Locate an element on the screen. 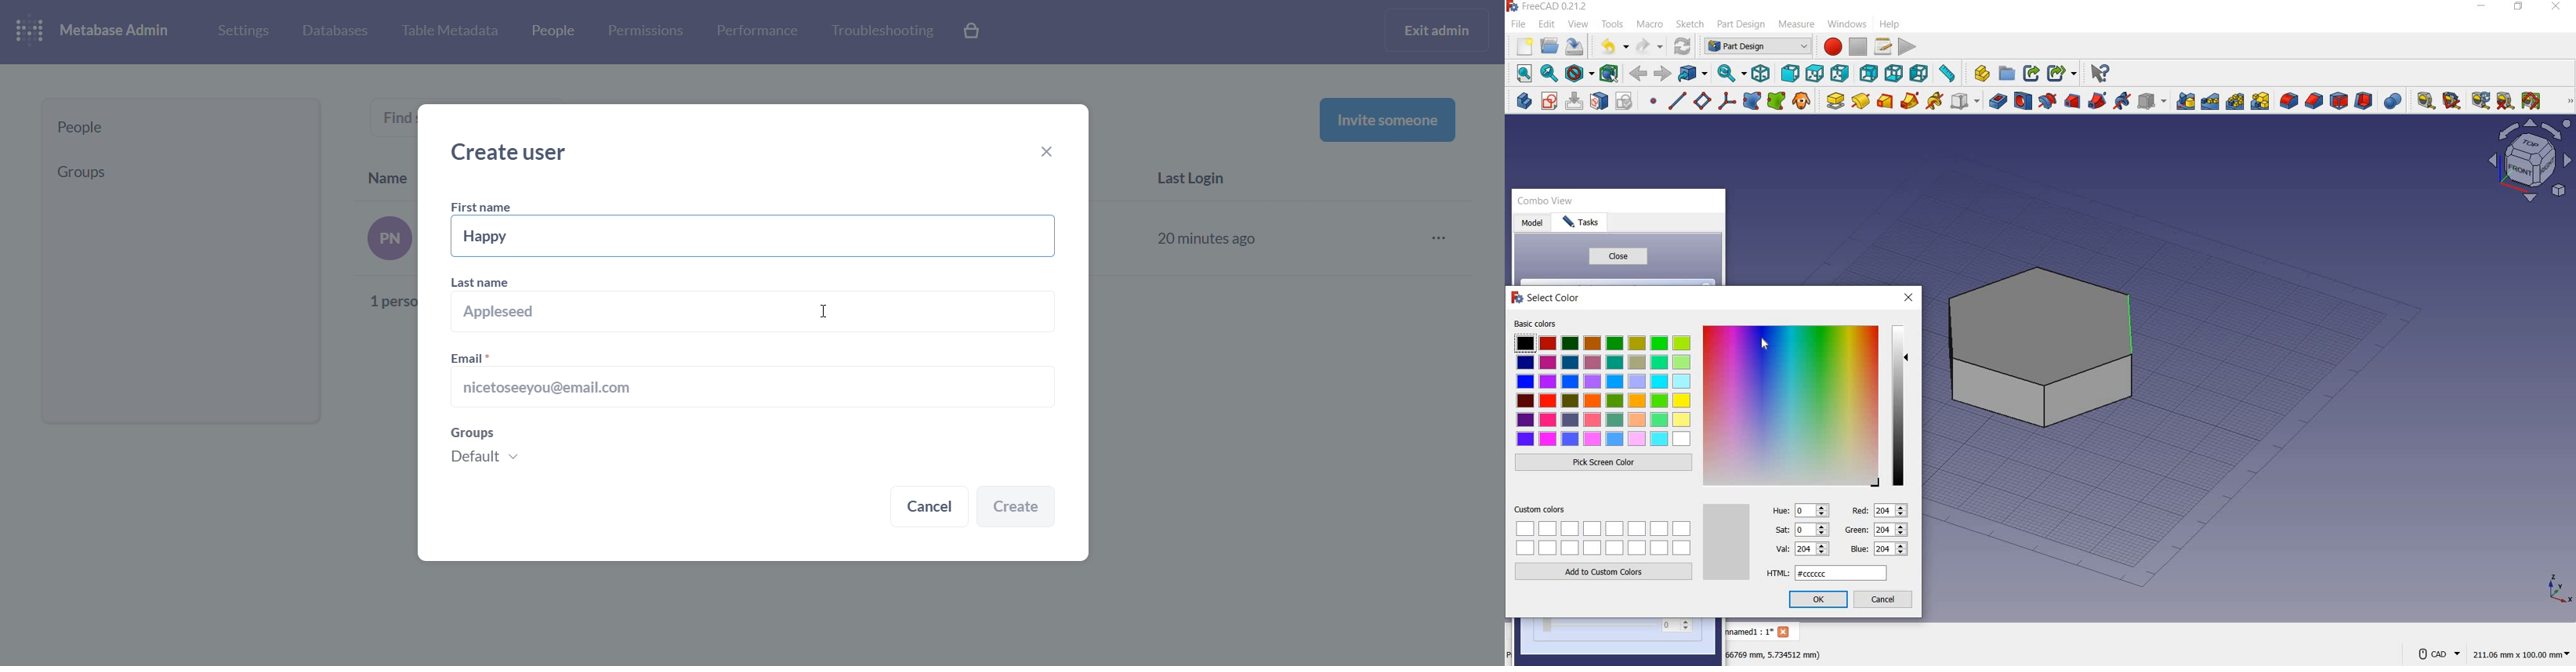  Toggle all is located at coordinates (2534, 102).